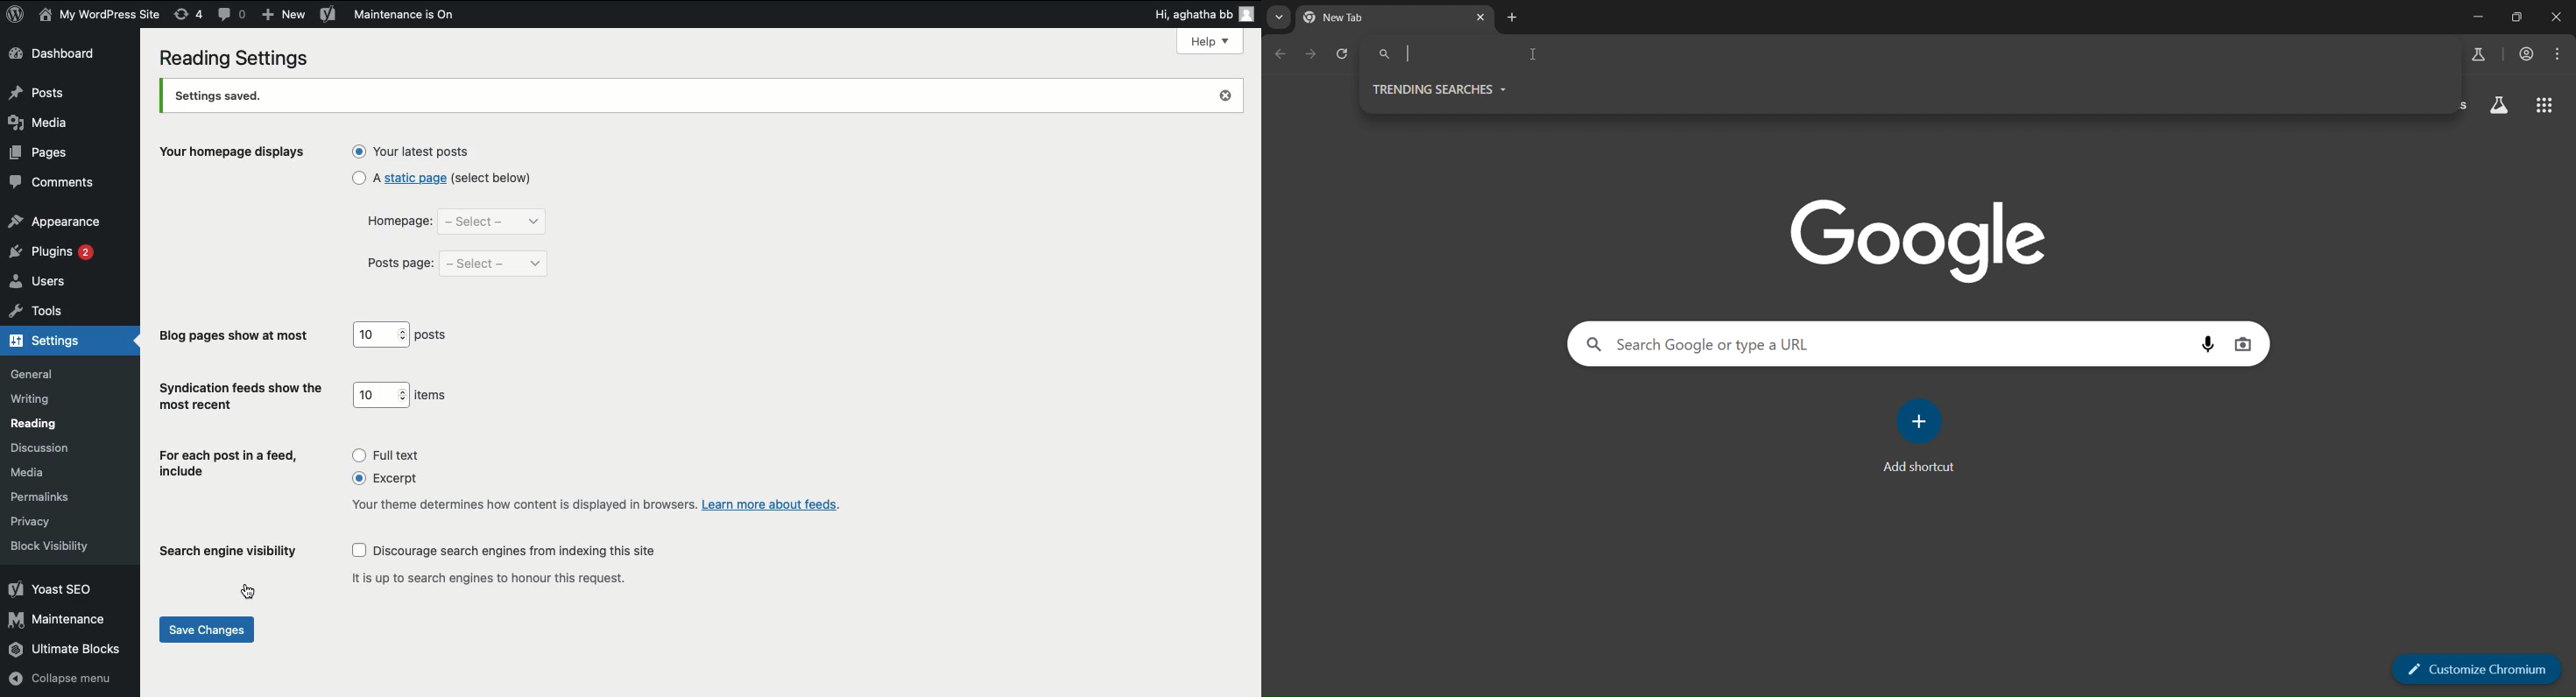 The width and height of the screenshot is (2576, 700). Describe the element at coordinates (234, 338) in the screenshot. I see `blog pages show at most` at that location.